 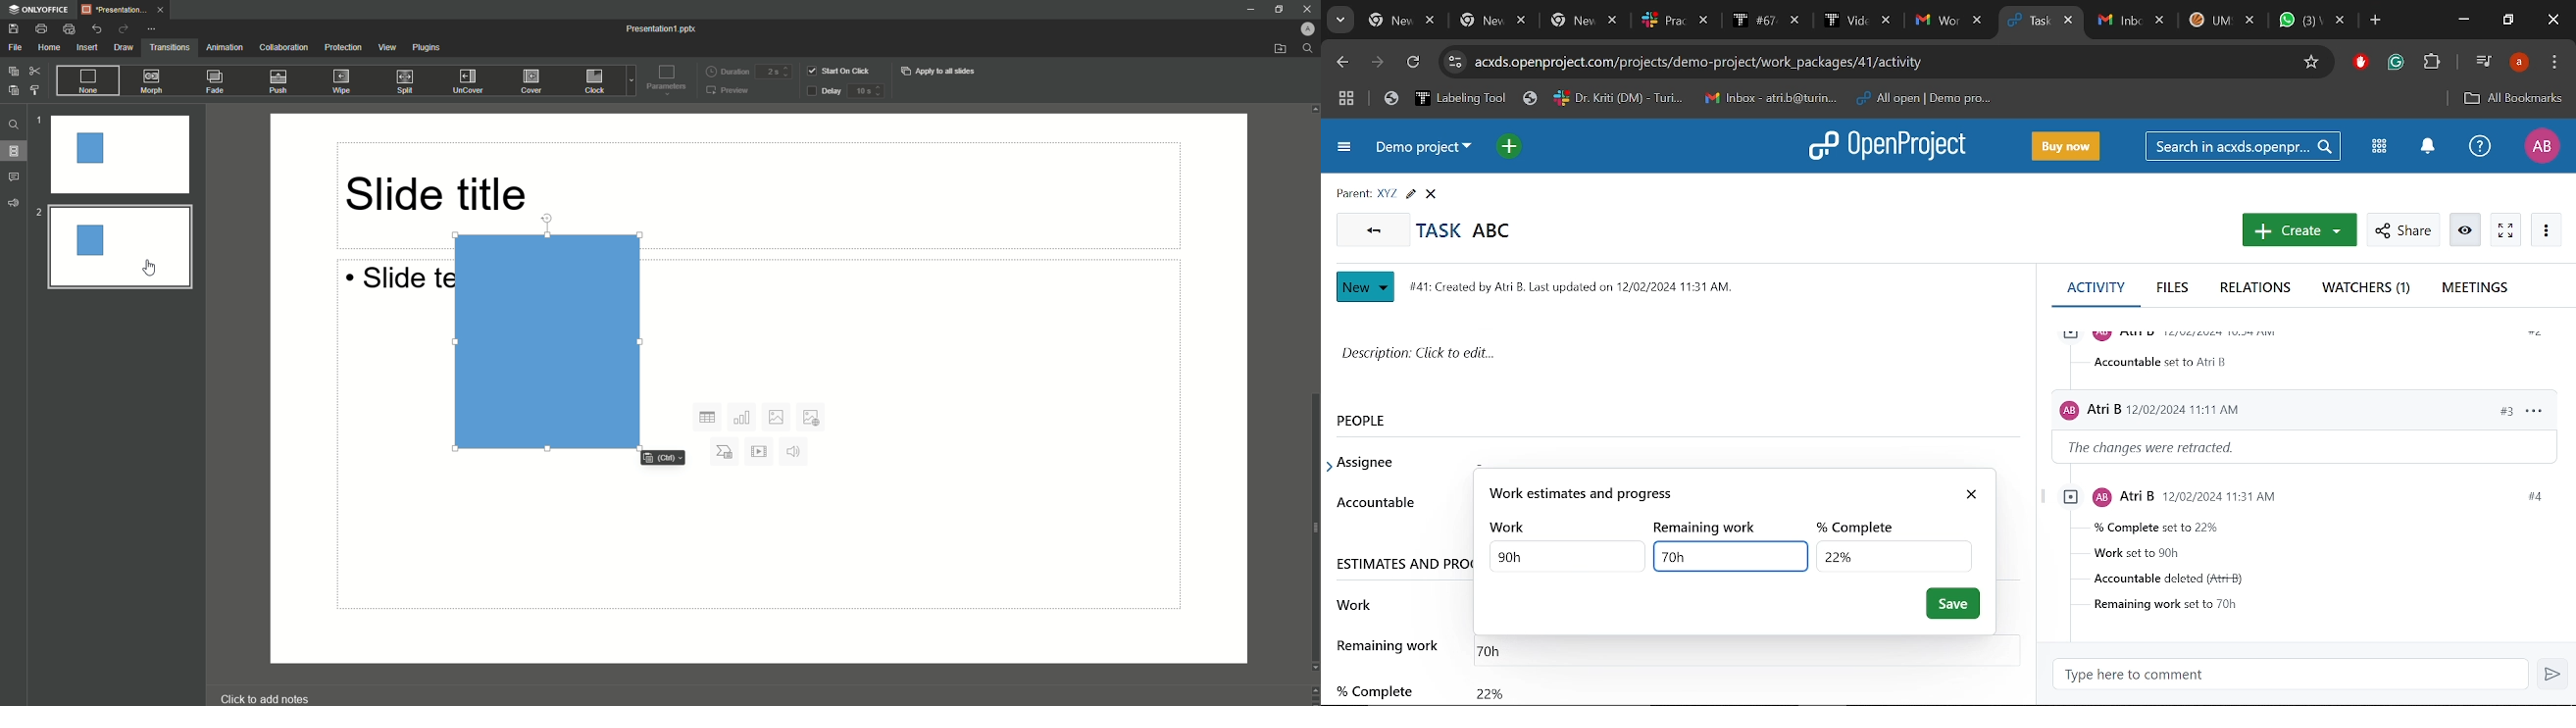 I want to click on pointer cursor, so click(x=145, y=270).